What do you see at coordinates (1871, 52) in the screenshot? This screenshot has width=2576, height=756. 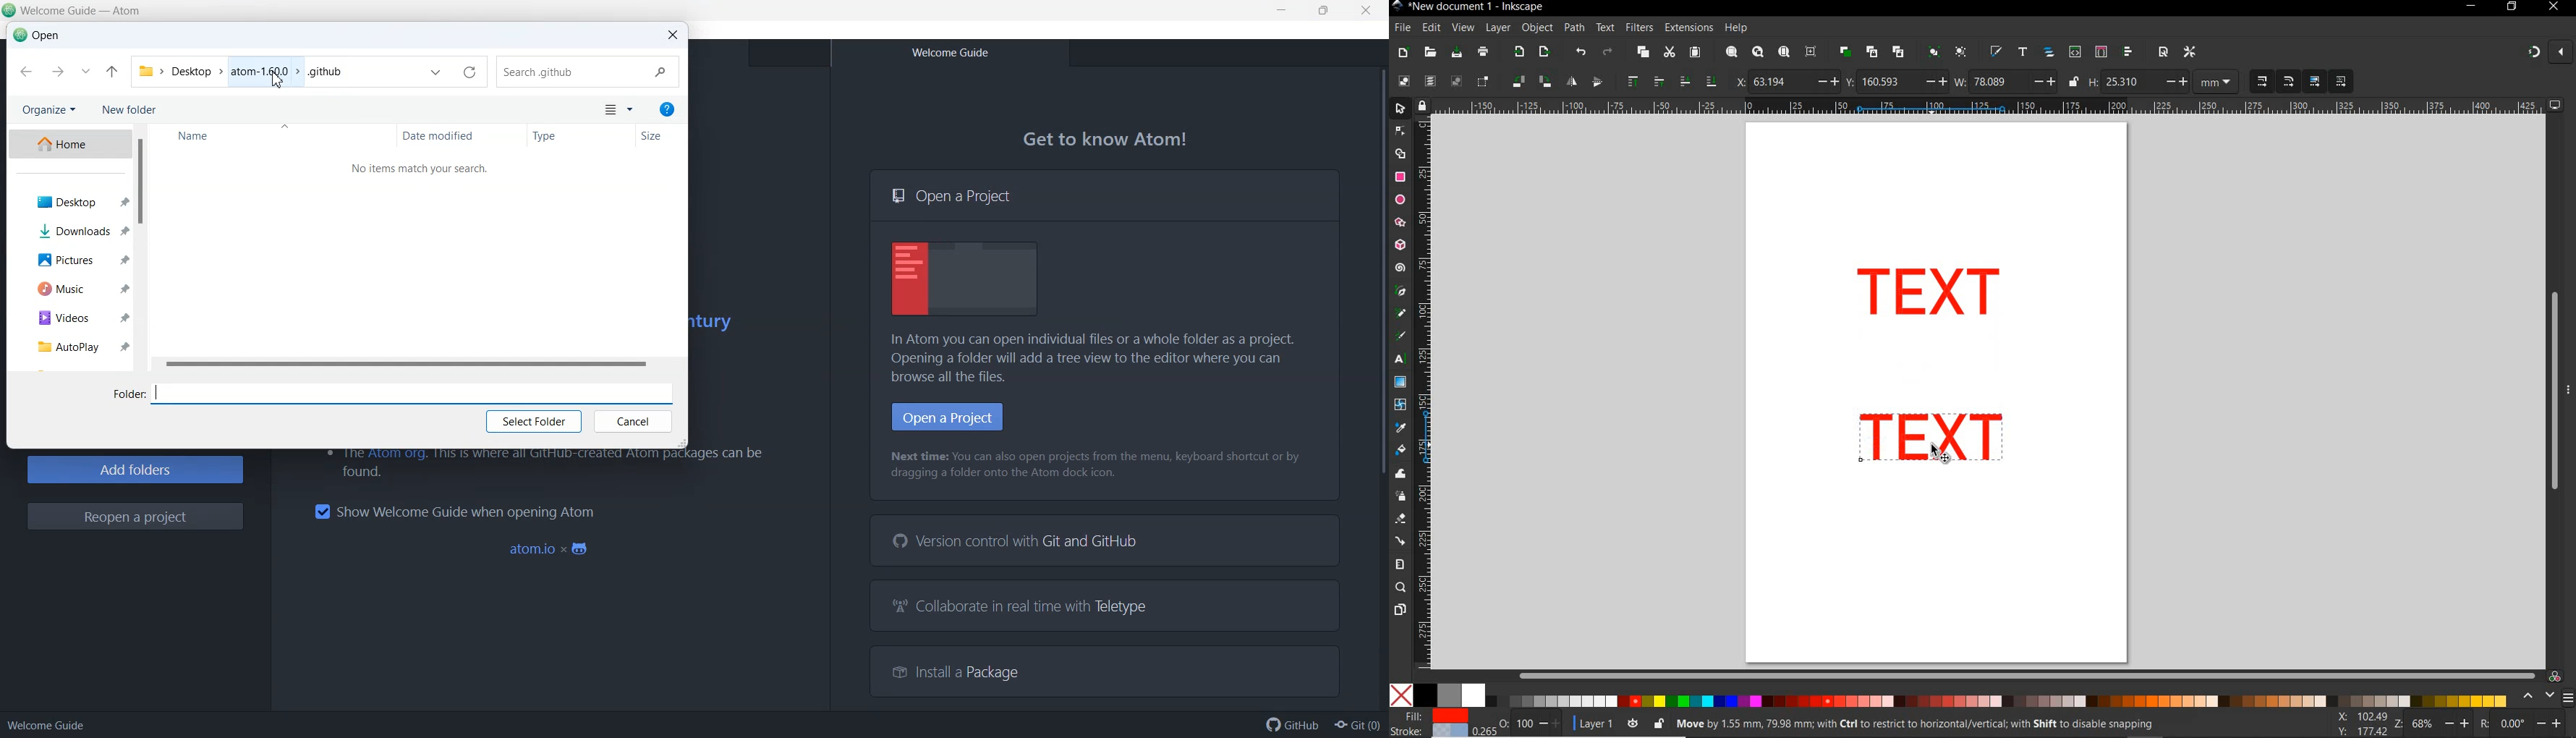 I see `create clone` at bounding box center [1871, 52].